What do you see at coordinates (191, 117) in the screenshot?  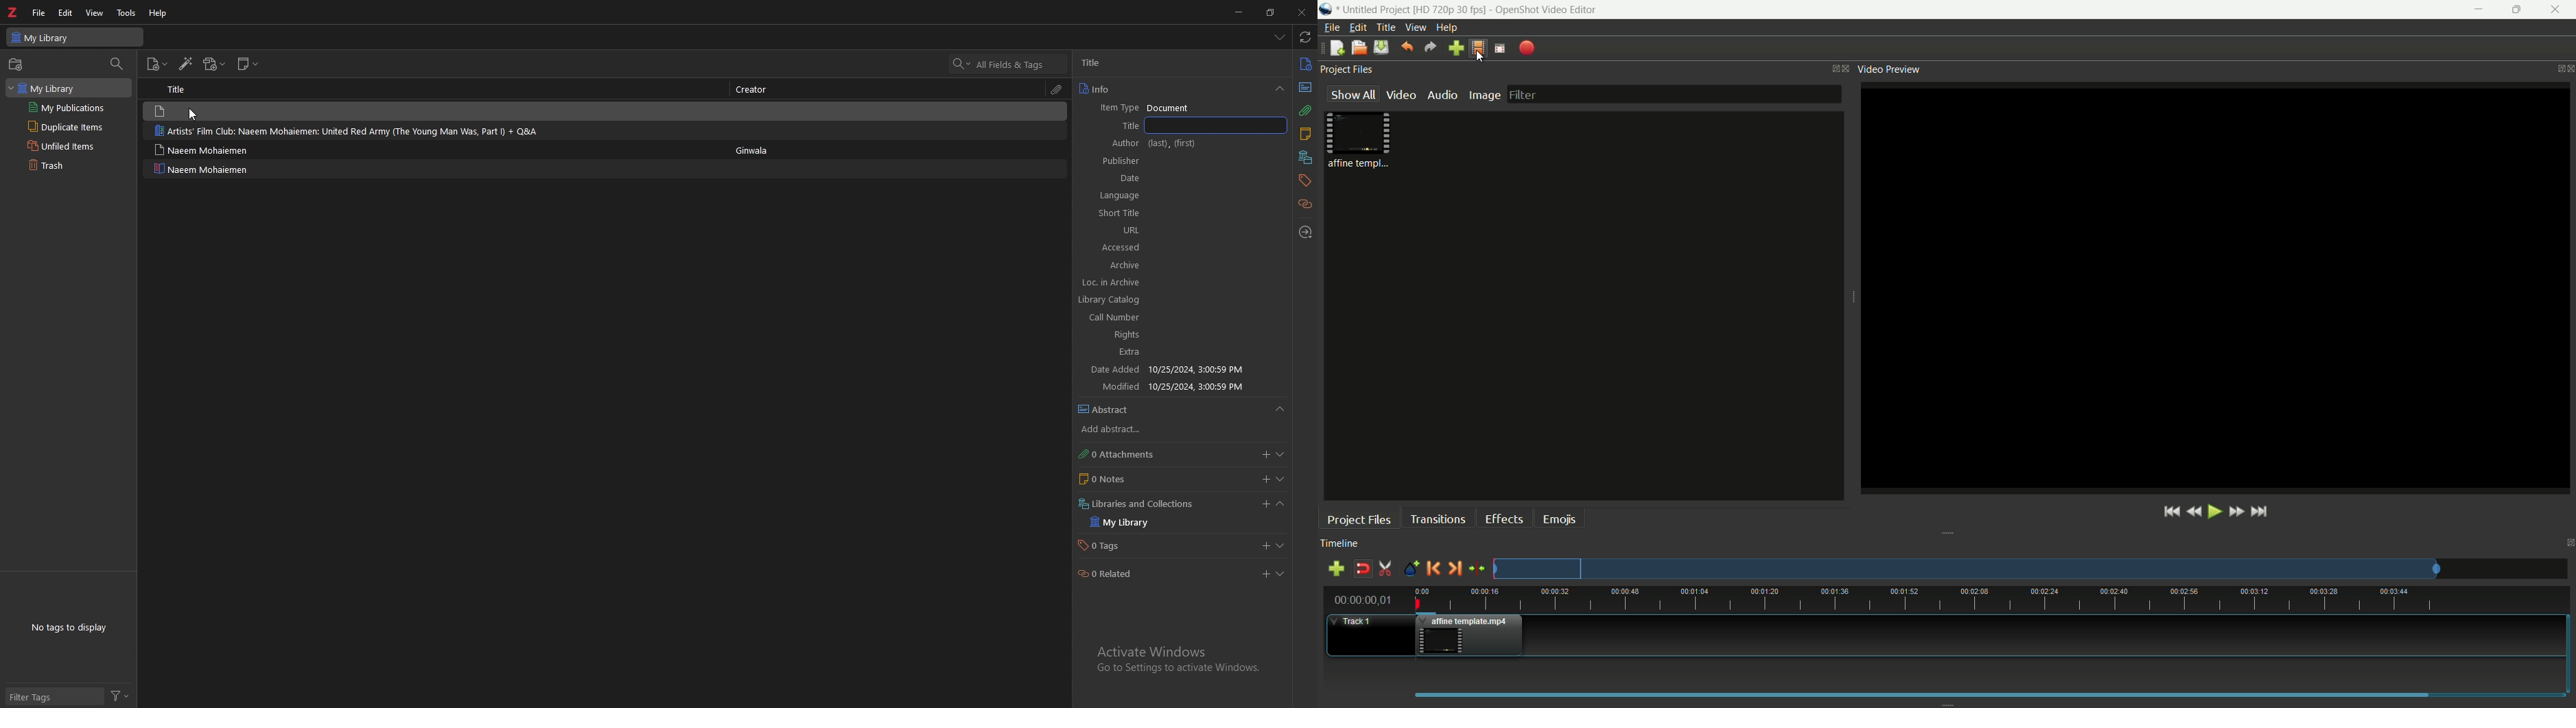 I see `Cursor` at bounding box center [191, 117].